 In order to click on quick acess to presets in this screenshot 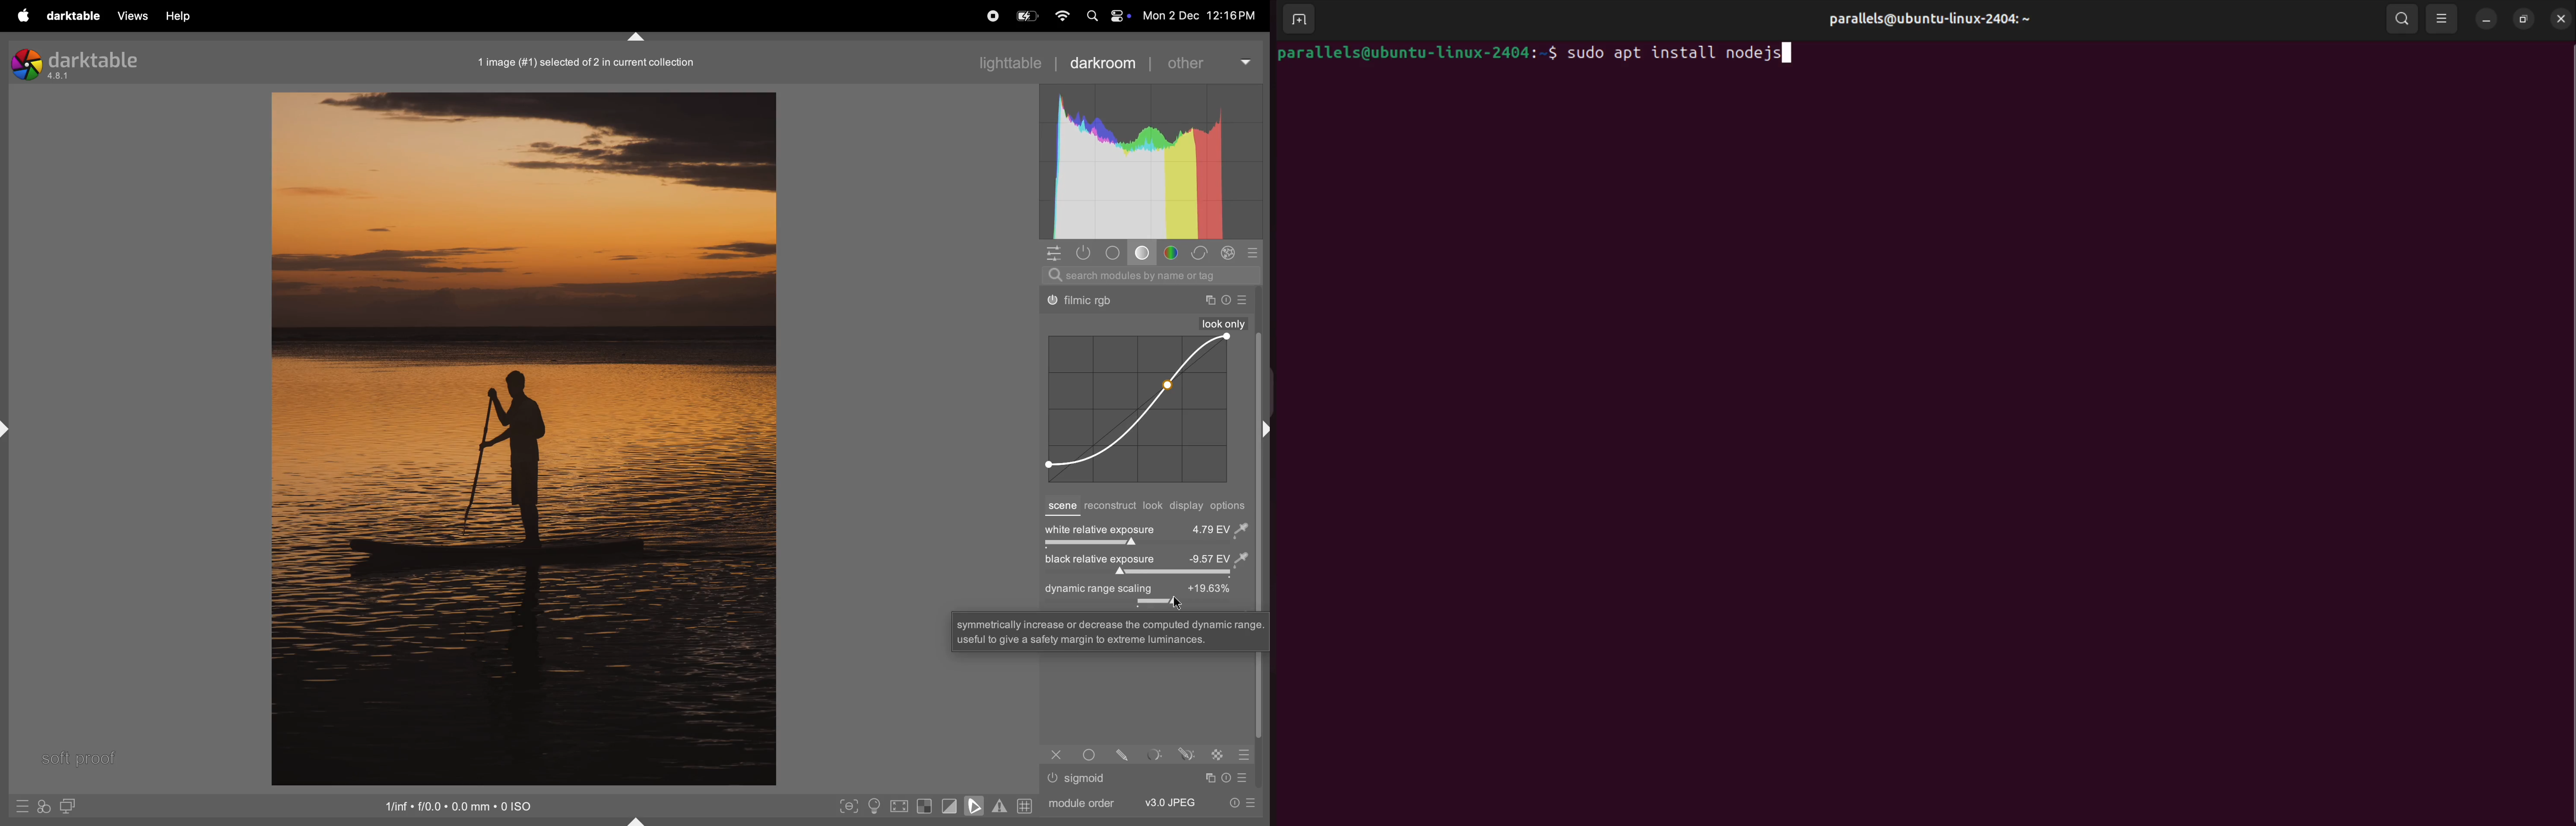, I will do `click(22, 806)`.